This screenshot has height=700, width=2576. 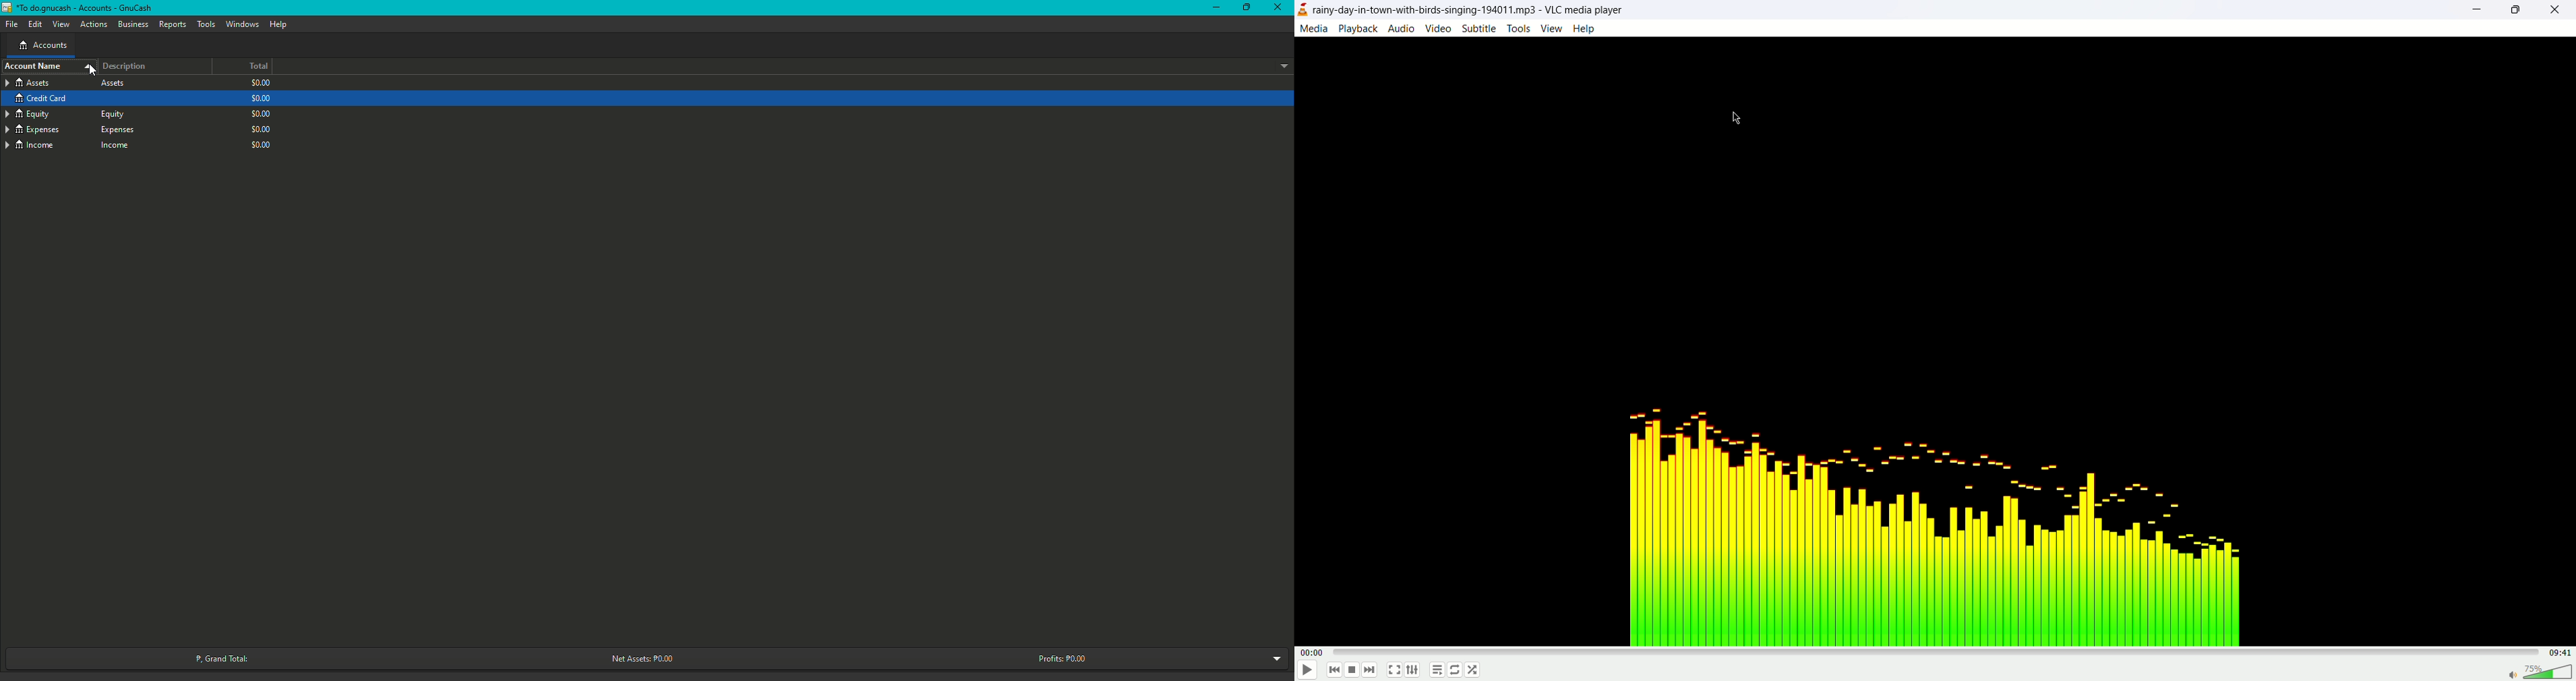 What do you see at coordinates (1478, 27) in the screenshot?
I see `subtitle` at bounding box center [1478, 27].